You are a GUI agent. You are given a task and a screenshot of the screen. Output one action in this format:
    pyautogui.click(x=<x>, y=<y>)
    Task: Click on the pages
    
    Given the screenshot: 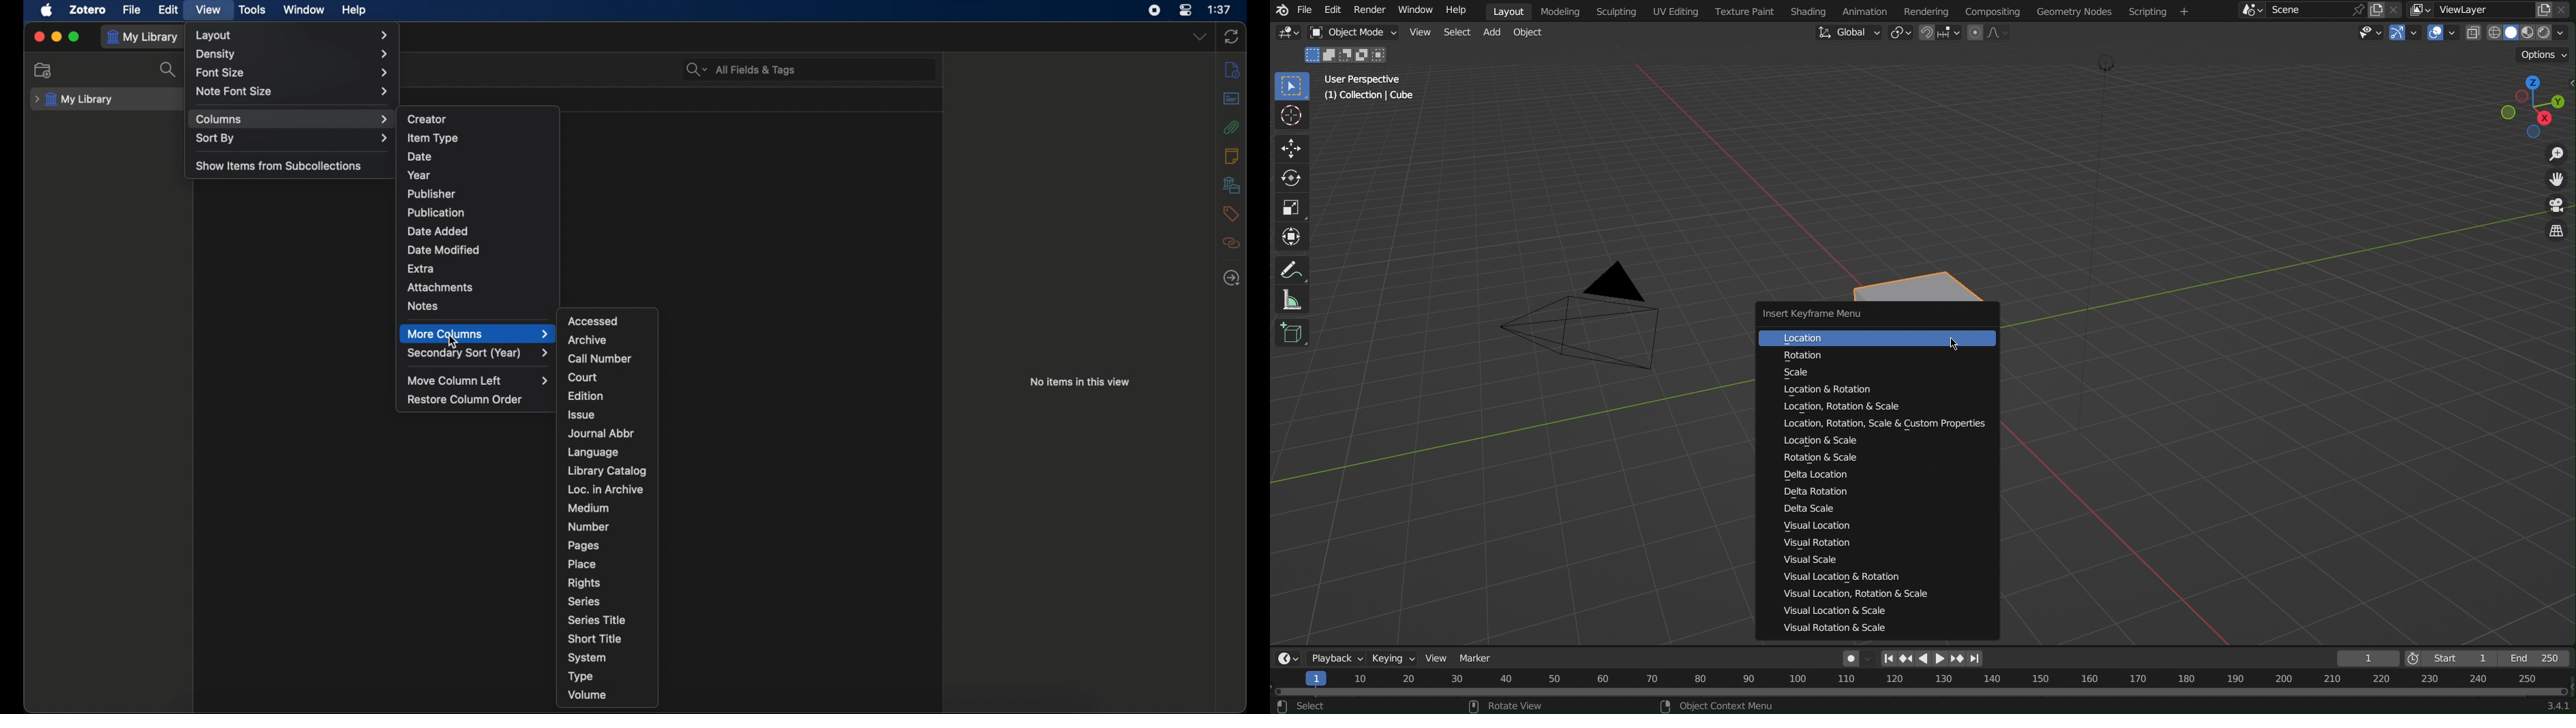 What is the action you would take?
    pyautogui.click(x=583, y=546)
    